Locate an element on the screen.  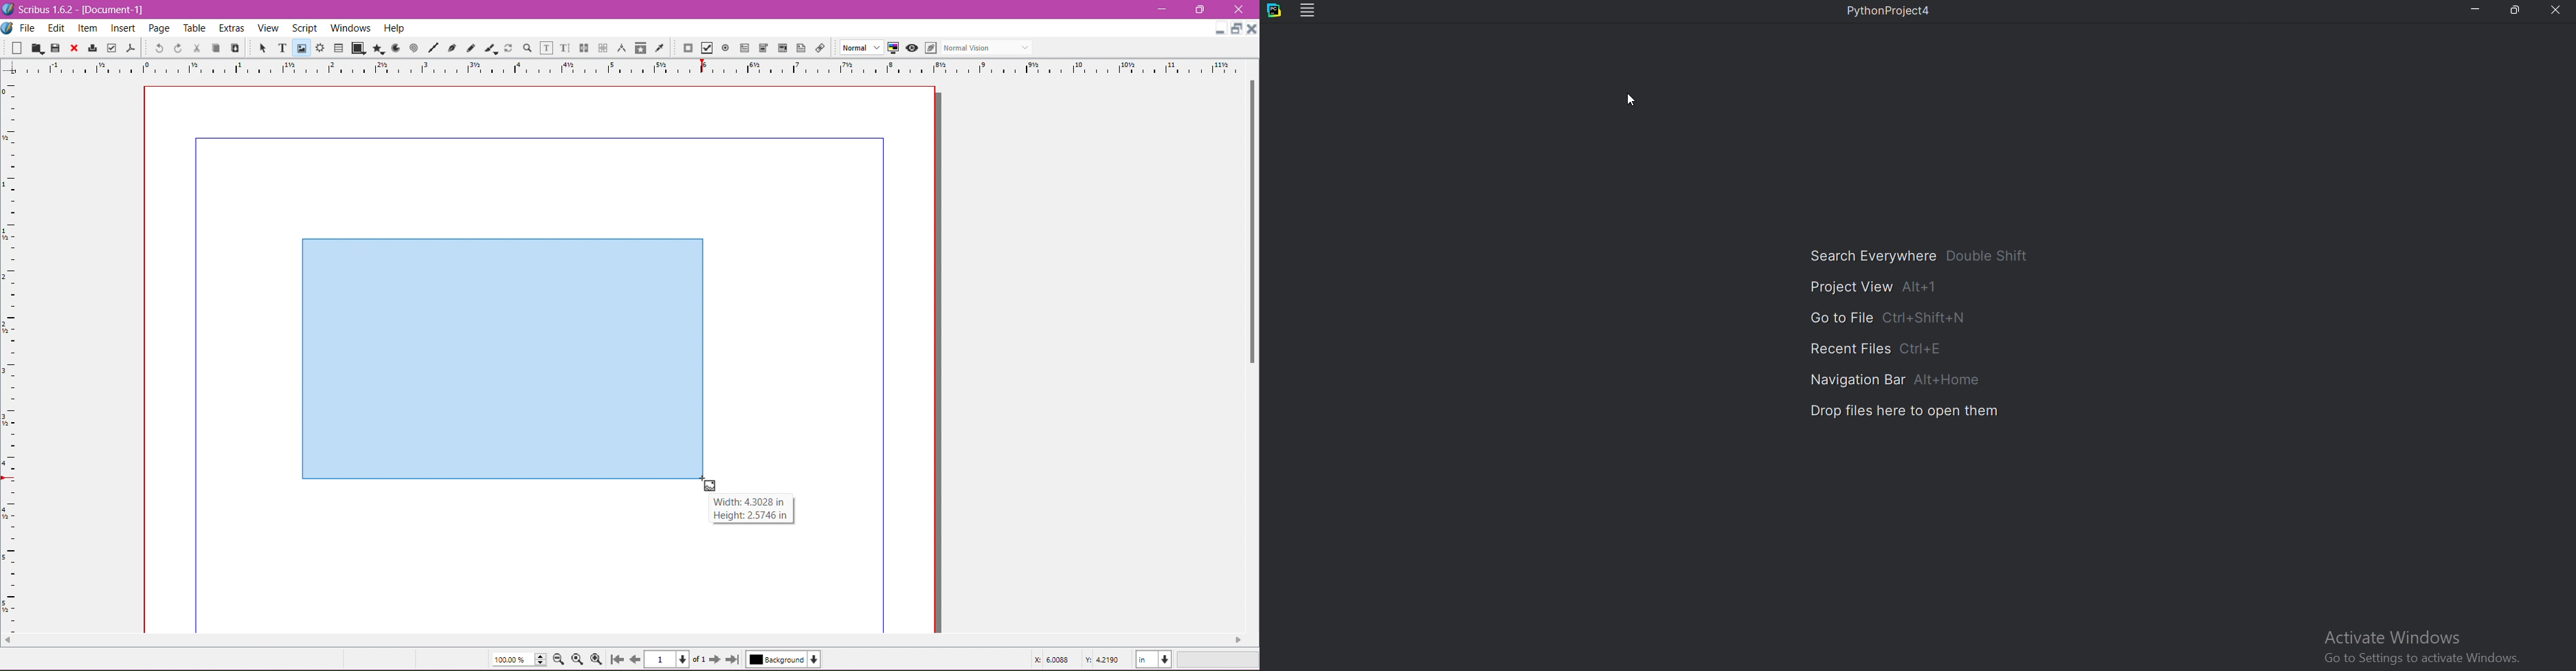
scroll right is located at coordinates (8, 643).